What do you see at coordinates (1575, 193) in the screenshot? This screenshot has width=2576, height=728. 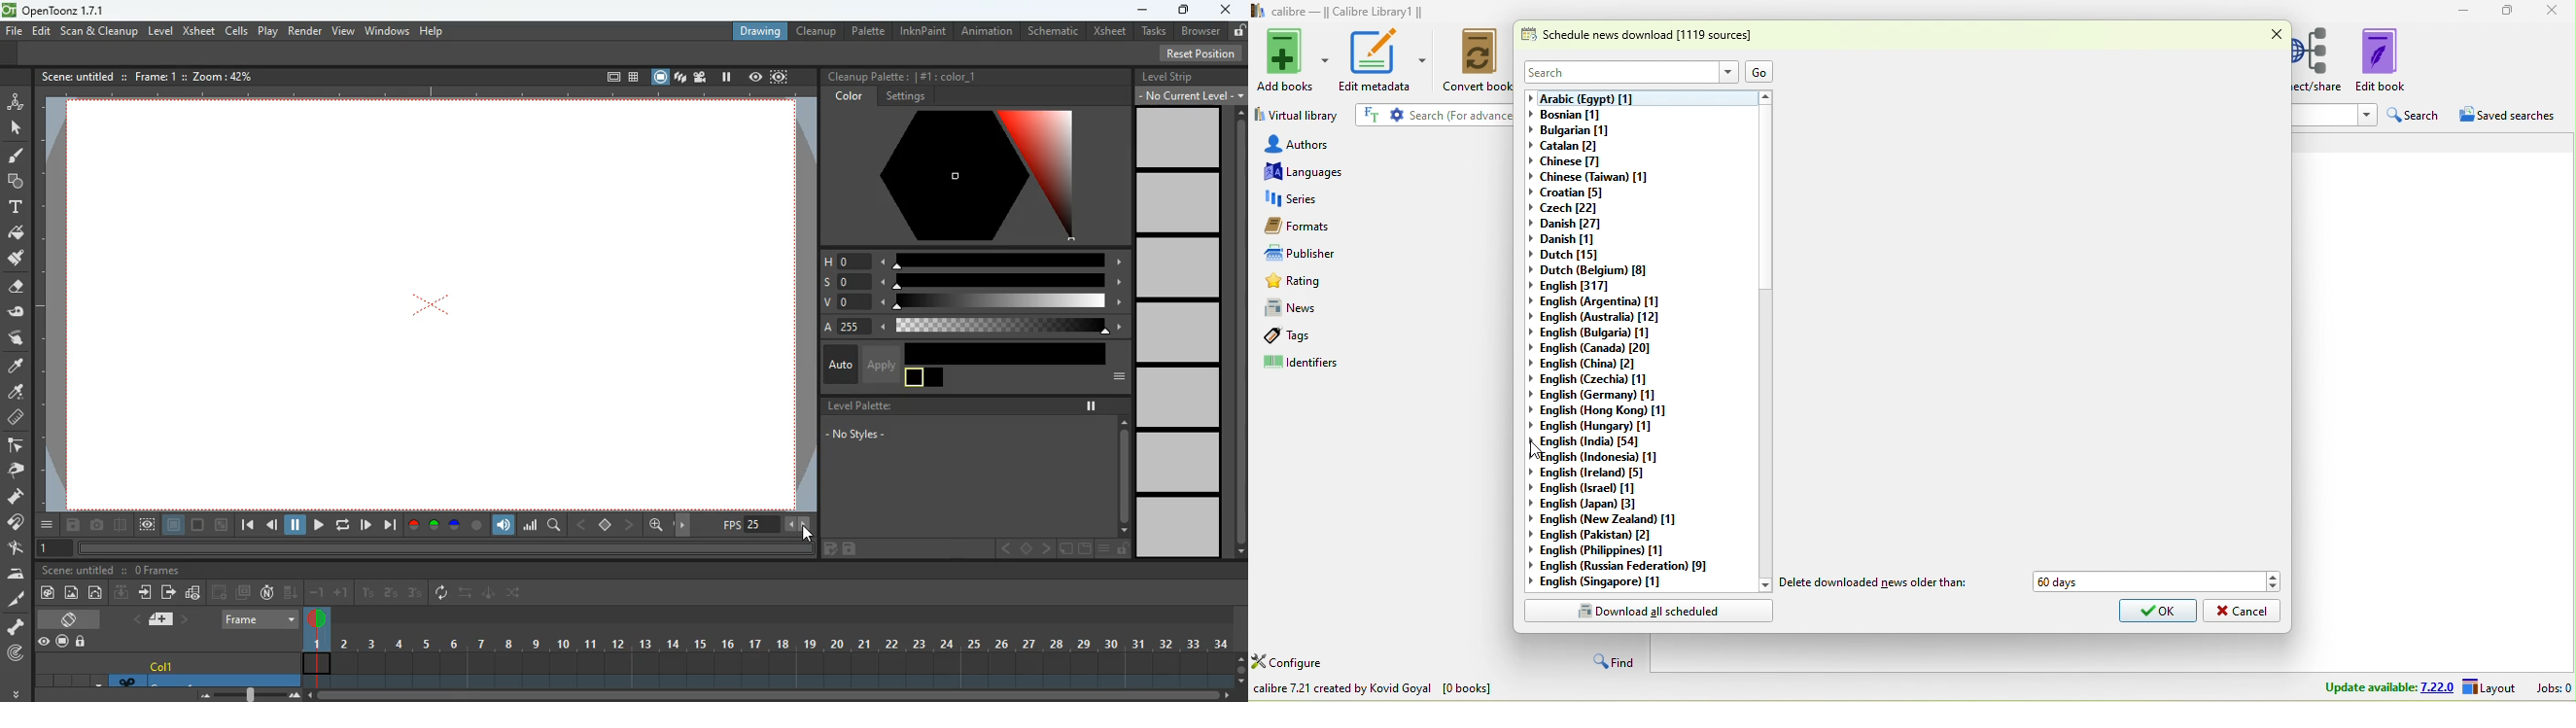 I see `croatian[5]` at bounding box center [1575, 193].